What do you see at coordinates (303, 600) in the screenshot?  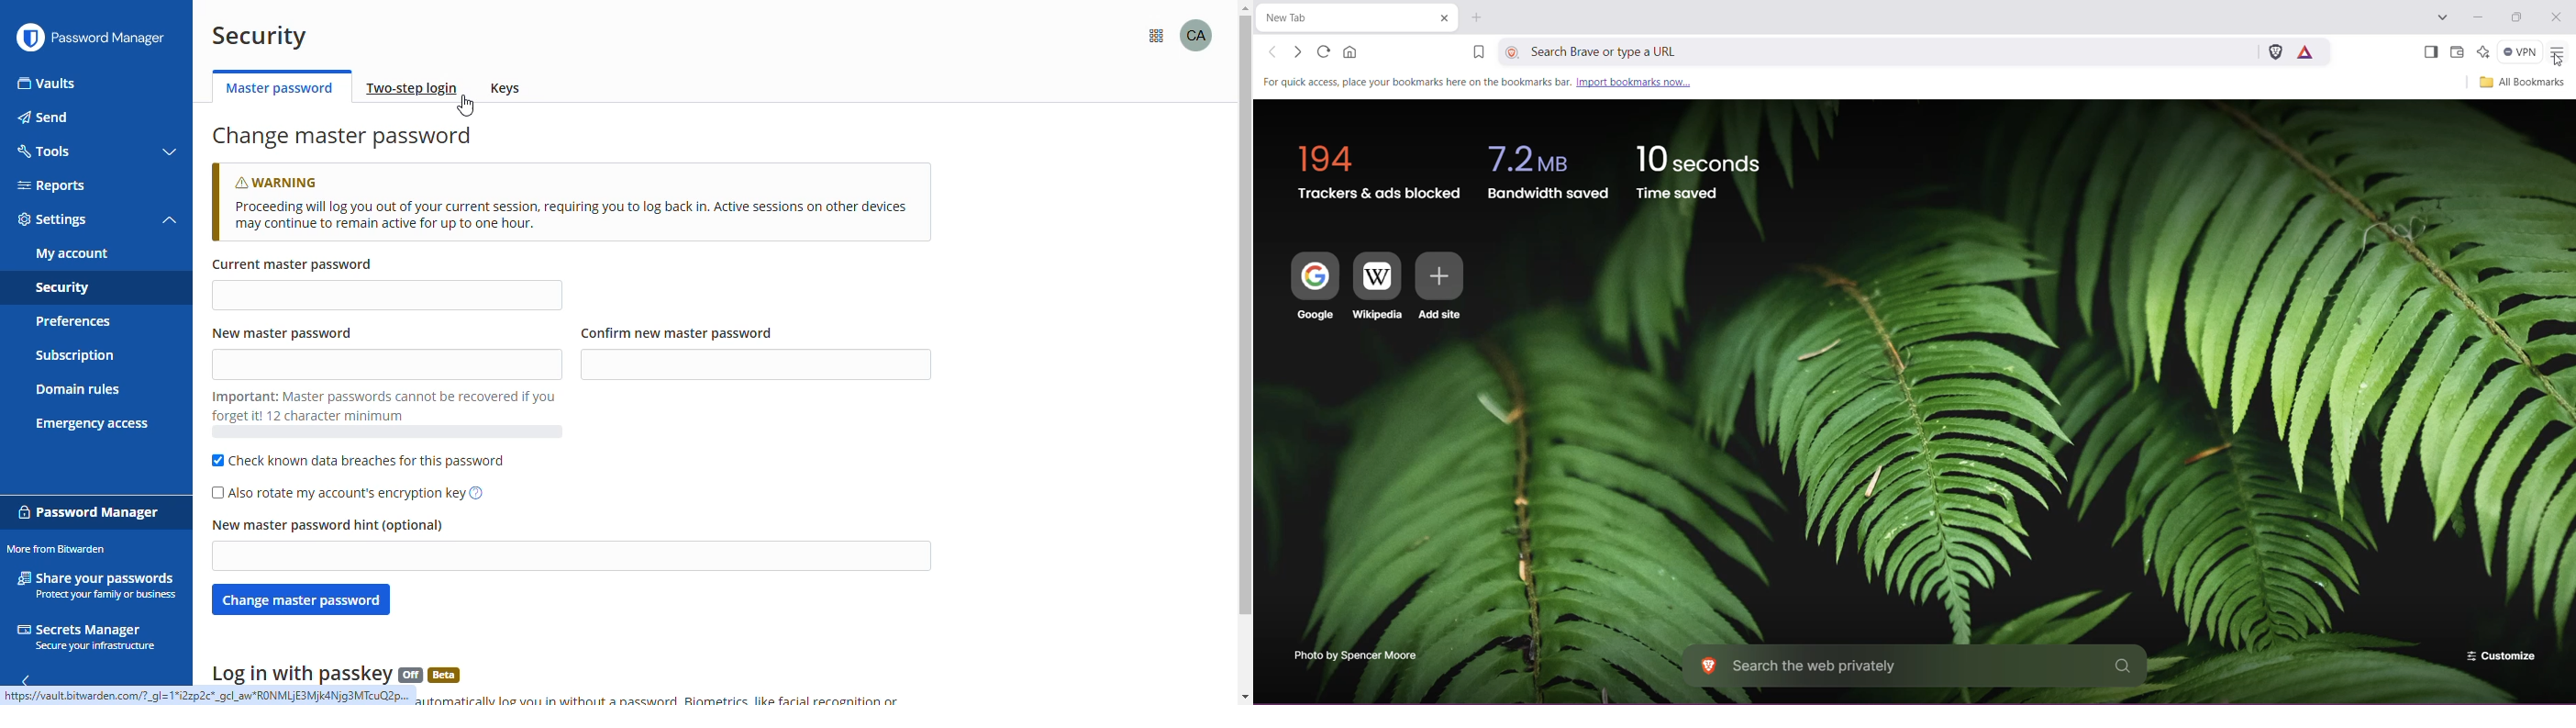 I see `change master password` at bounding box center [303, 600].